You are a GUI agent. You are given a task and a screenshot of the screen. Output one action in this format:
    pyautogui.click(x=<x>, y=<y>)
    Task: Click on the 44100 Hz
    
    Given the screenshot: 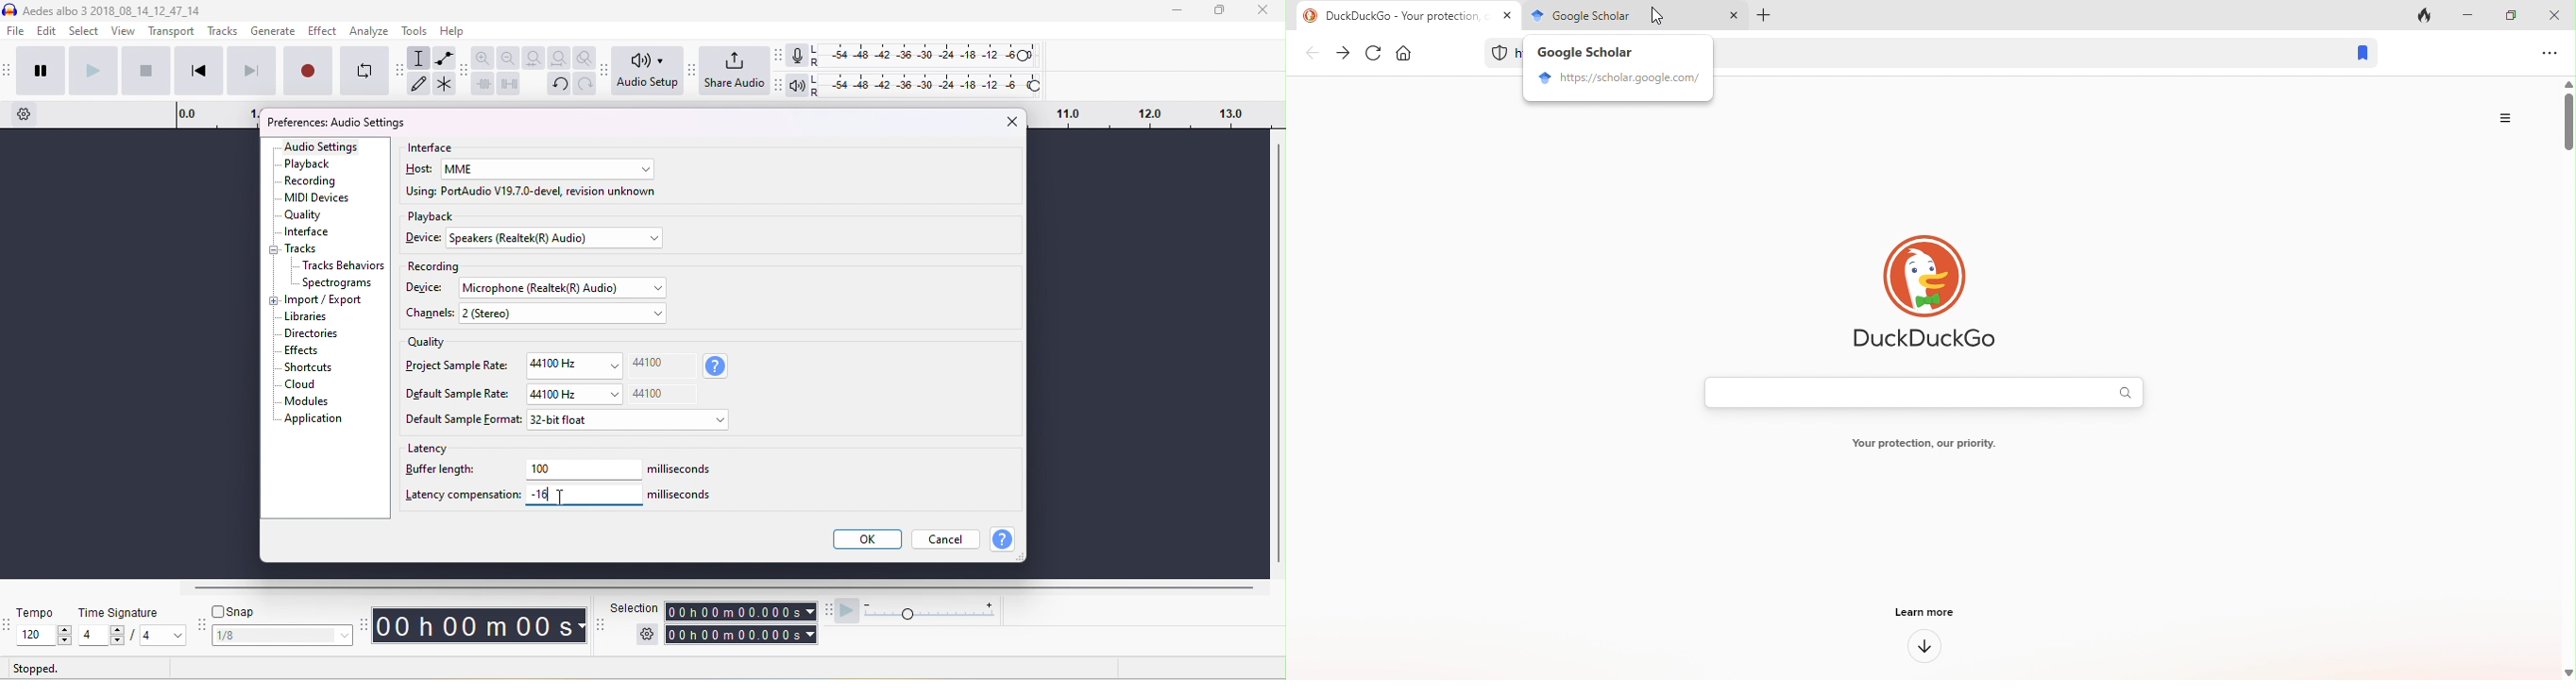 What is the action you would take?
    pyautogui.click(x=575, y=394)
    